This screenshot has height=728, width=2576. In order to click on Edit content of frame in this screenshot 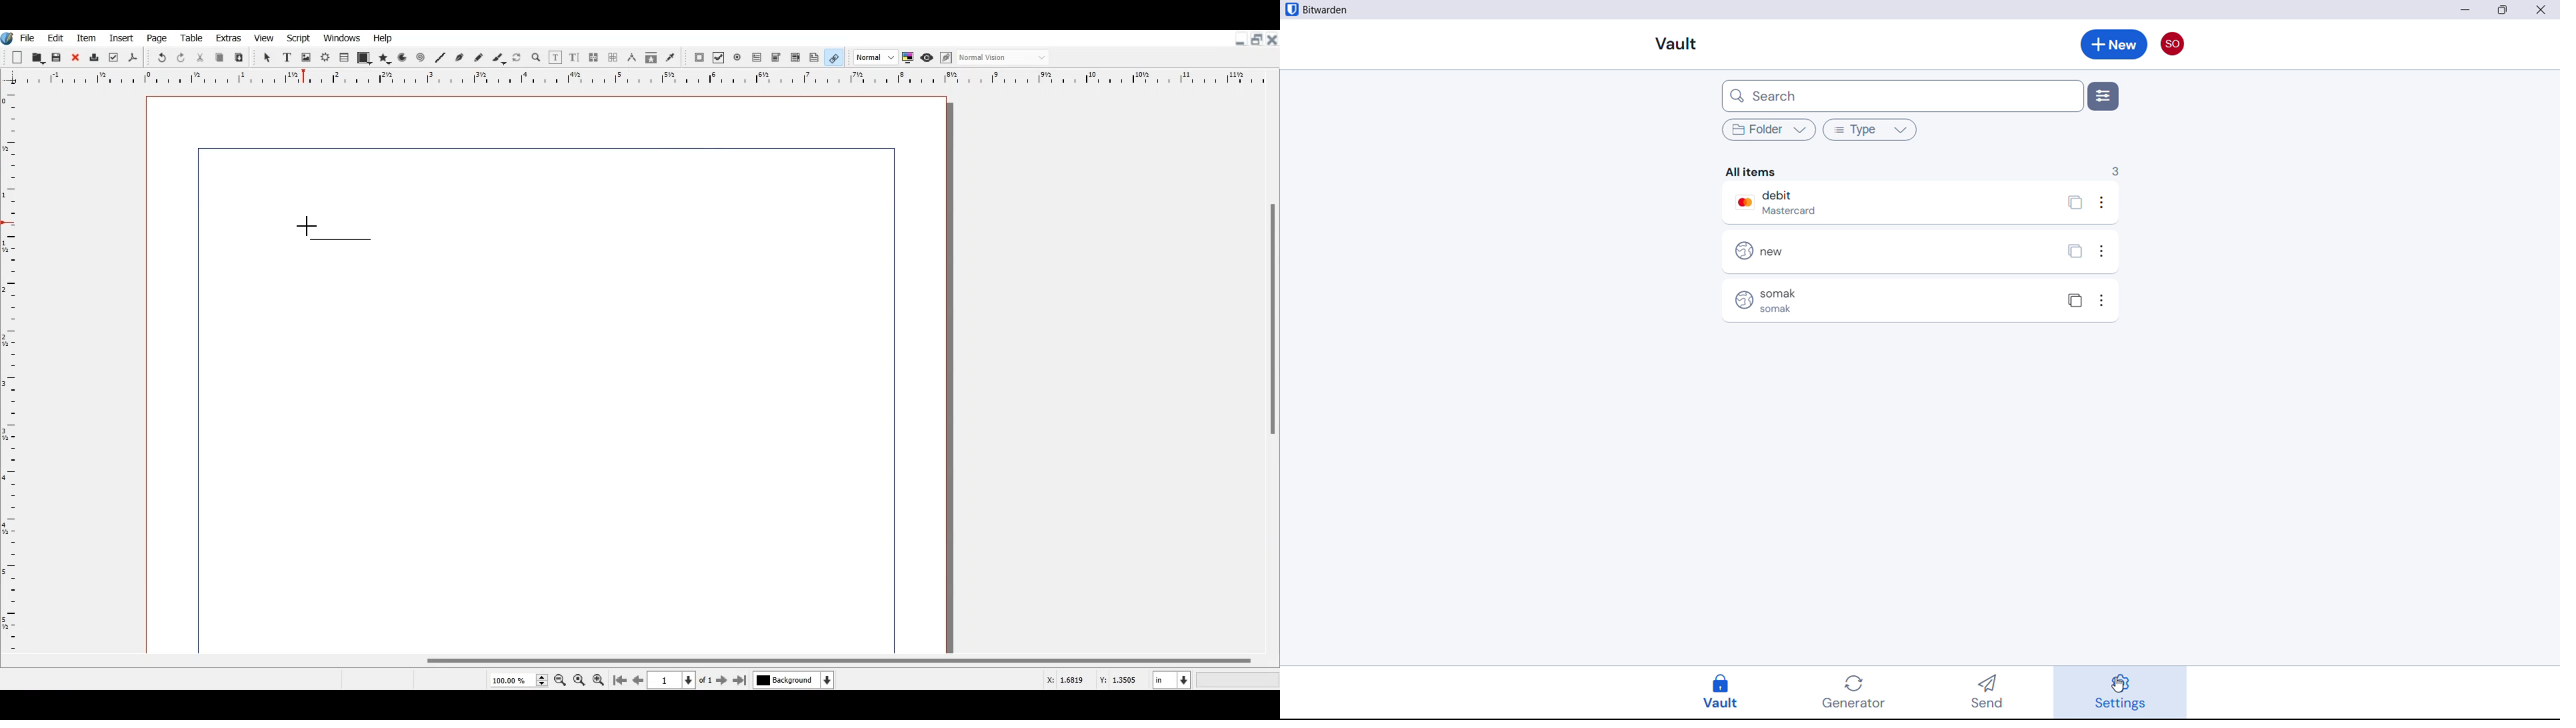, I will do `click(555, 57)`.